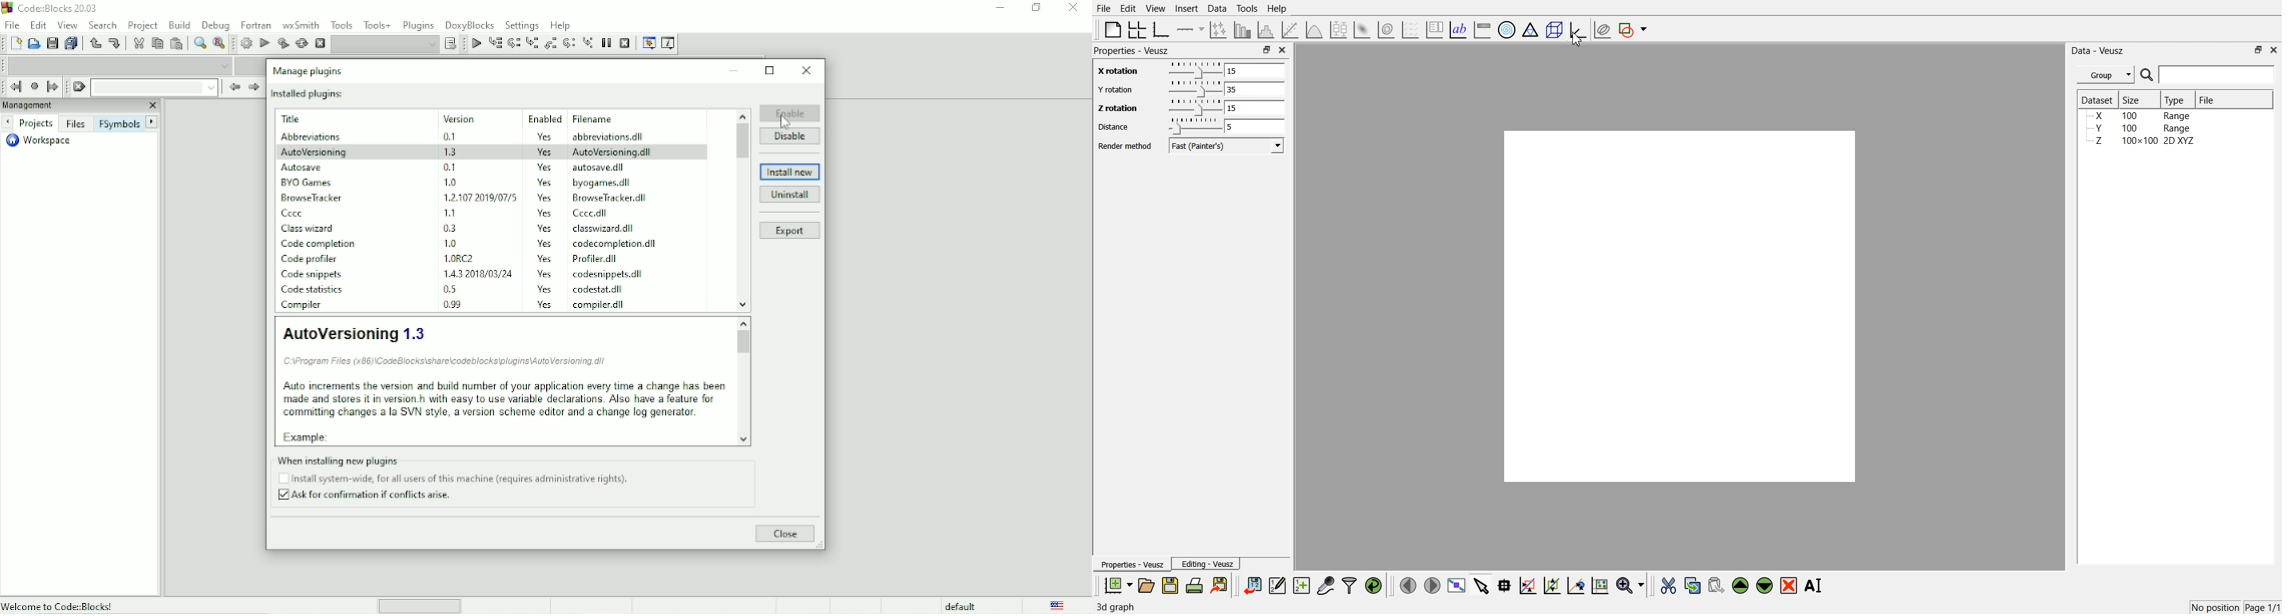 This screenshot has width=2296, height=616. Describe the element at coordinates (319, 43) in the screenshot. I see `Abort` at that location.